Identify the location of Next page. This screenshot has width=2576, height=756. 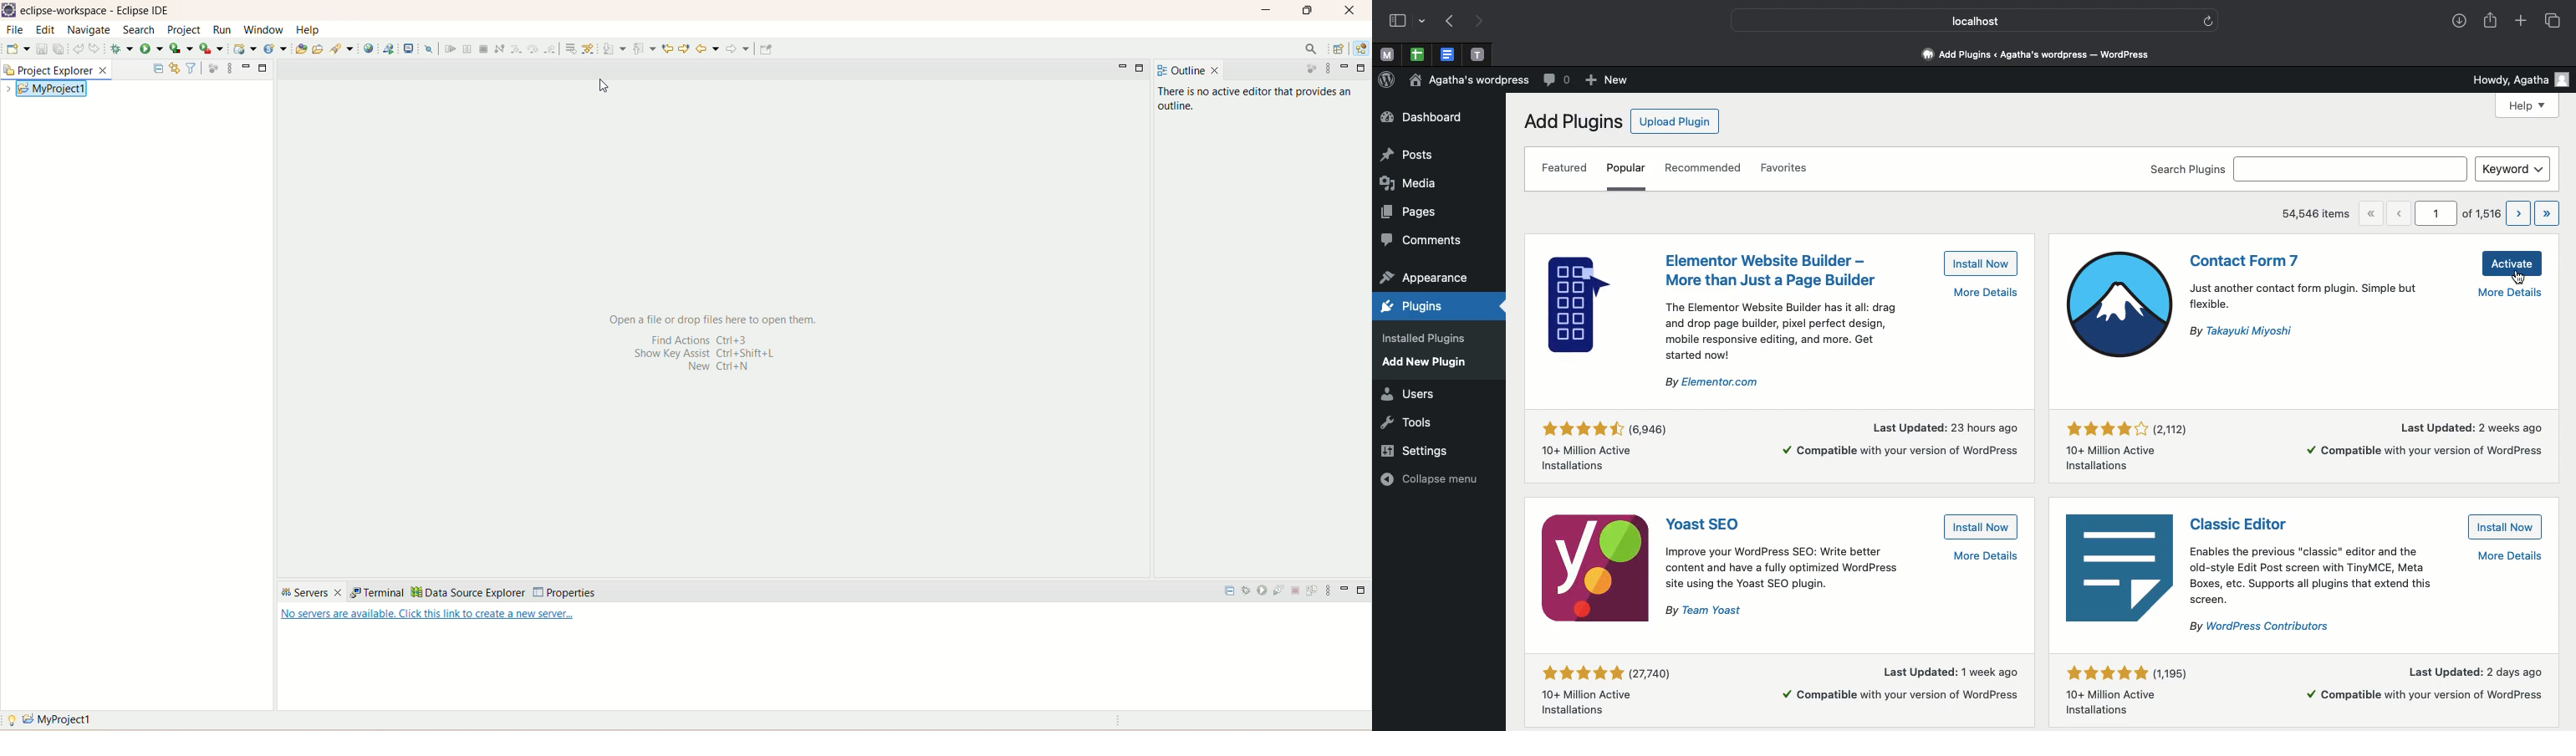
(1482, 22).